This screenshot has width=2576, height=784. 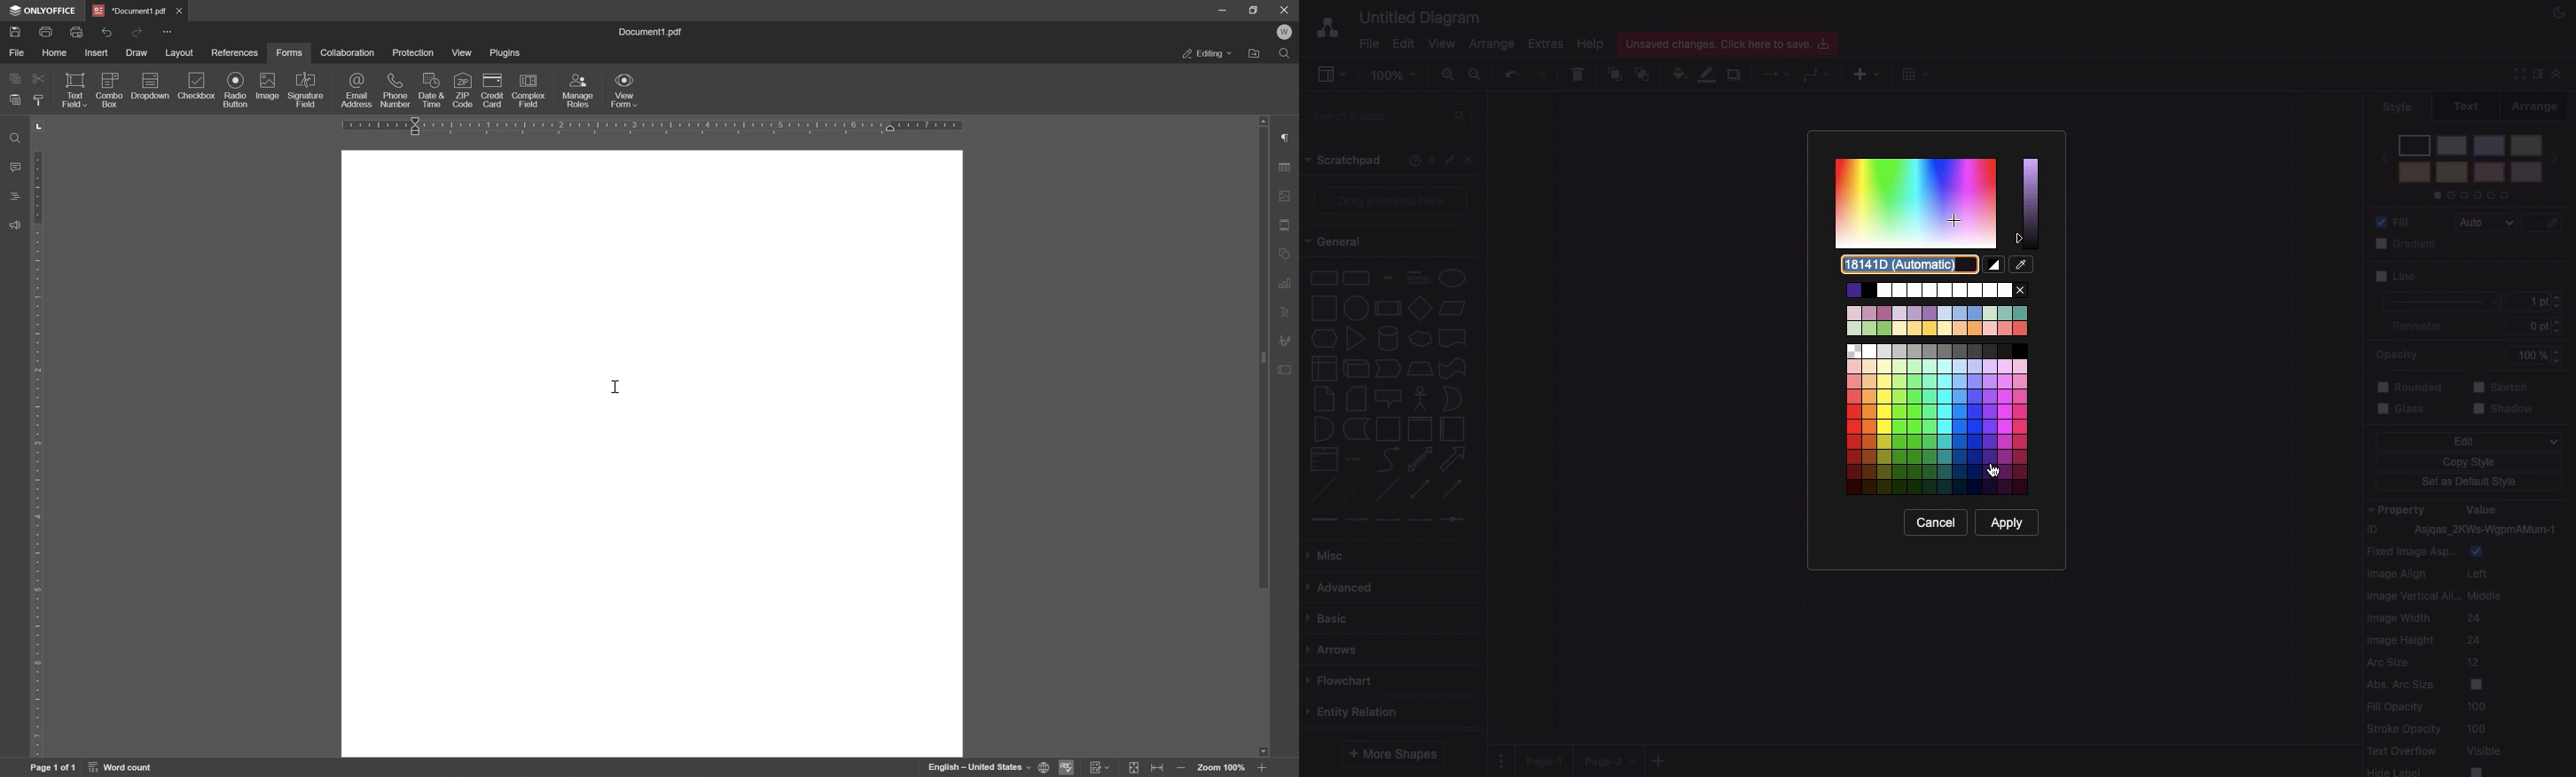 I want to click on cut, so click(x=38, y=77).